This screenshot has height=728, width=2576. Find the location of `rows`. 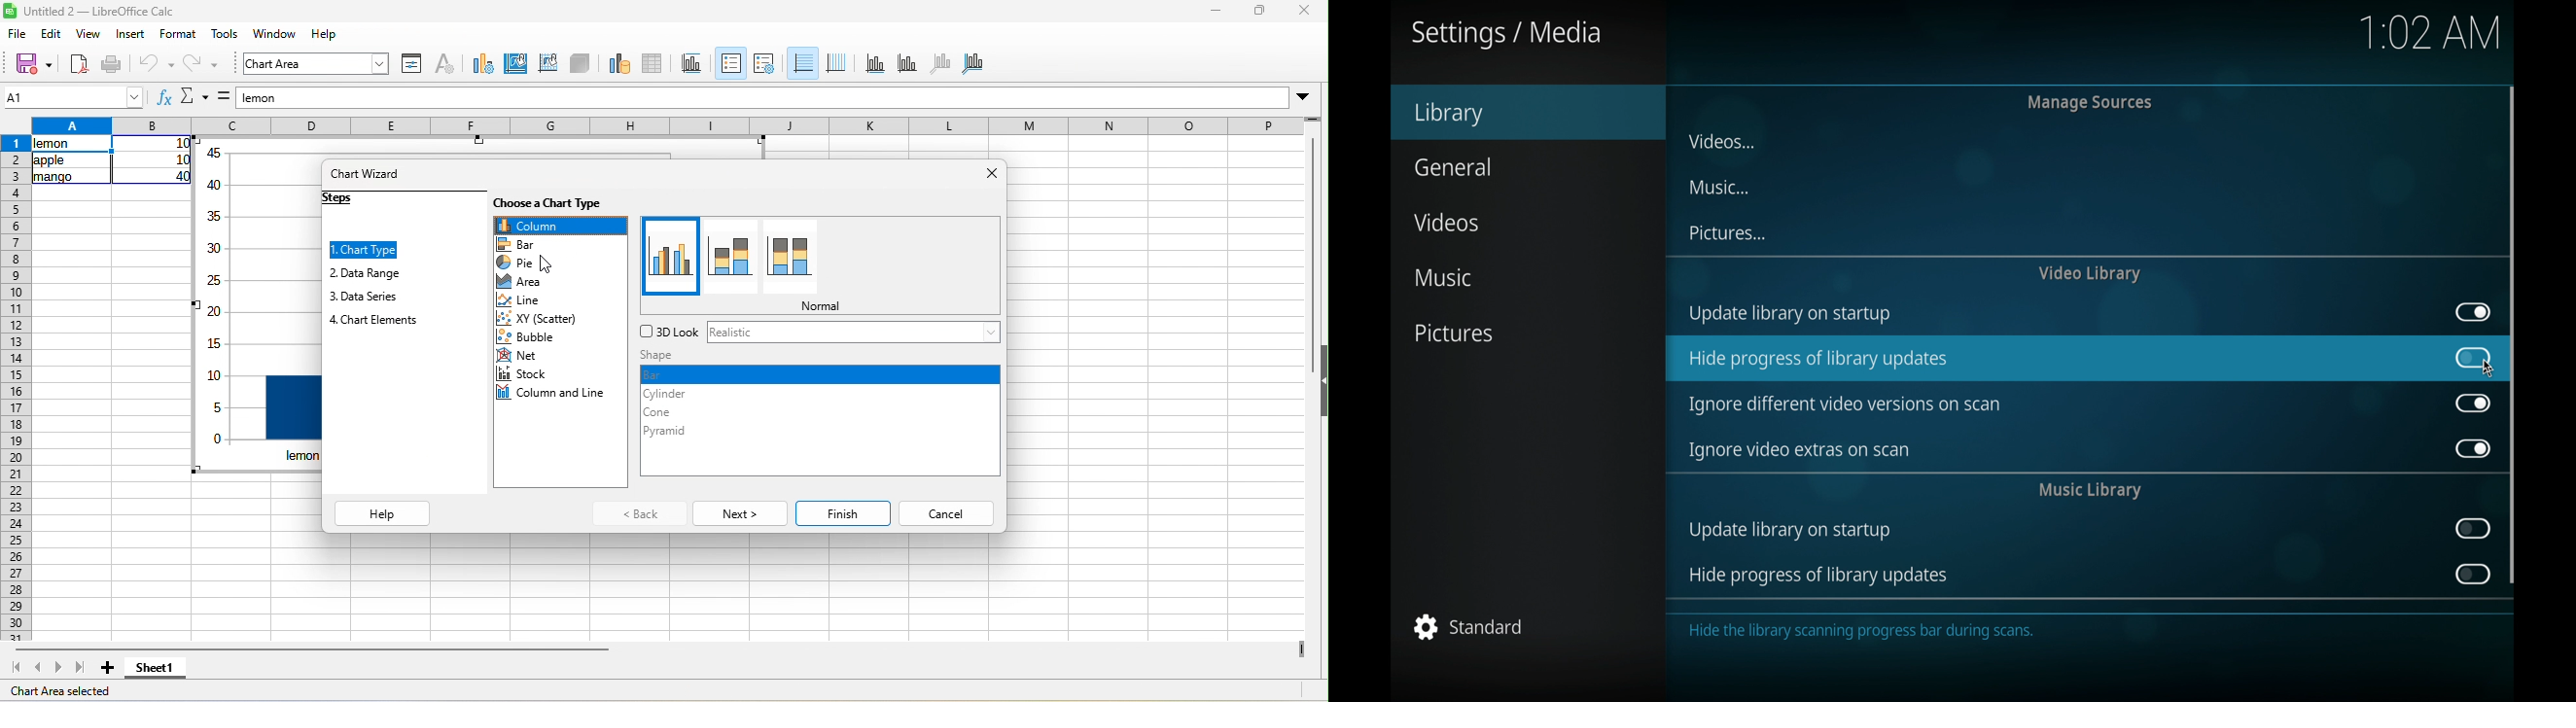

rows is located at coordinates (15, 388).